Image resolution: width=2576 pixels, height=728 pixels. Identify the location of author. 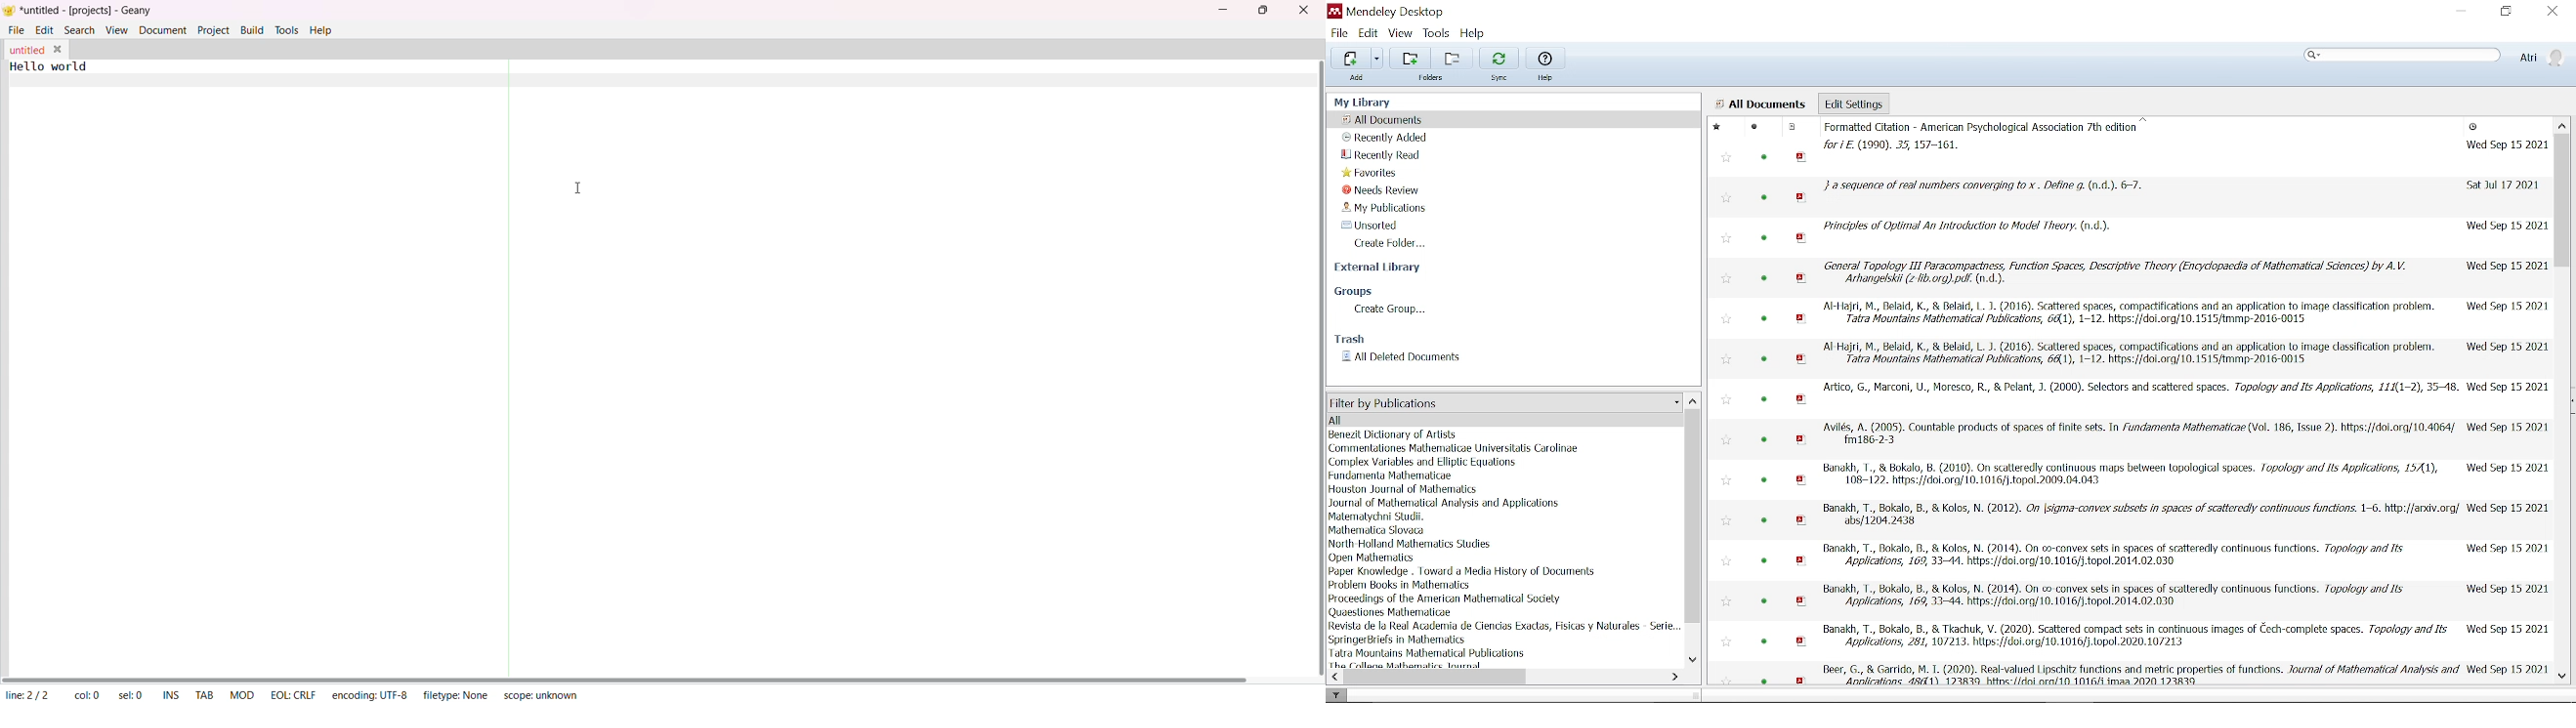
(1457, 448).